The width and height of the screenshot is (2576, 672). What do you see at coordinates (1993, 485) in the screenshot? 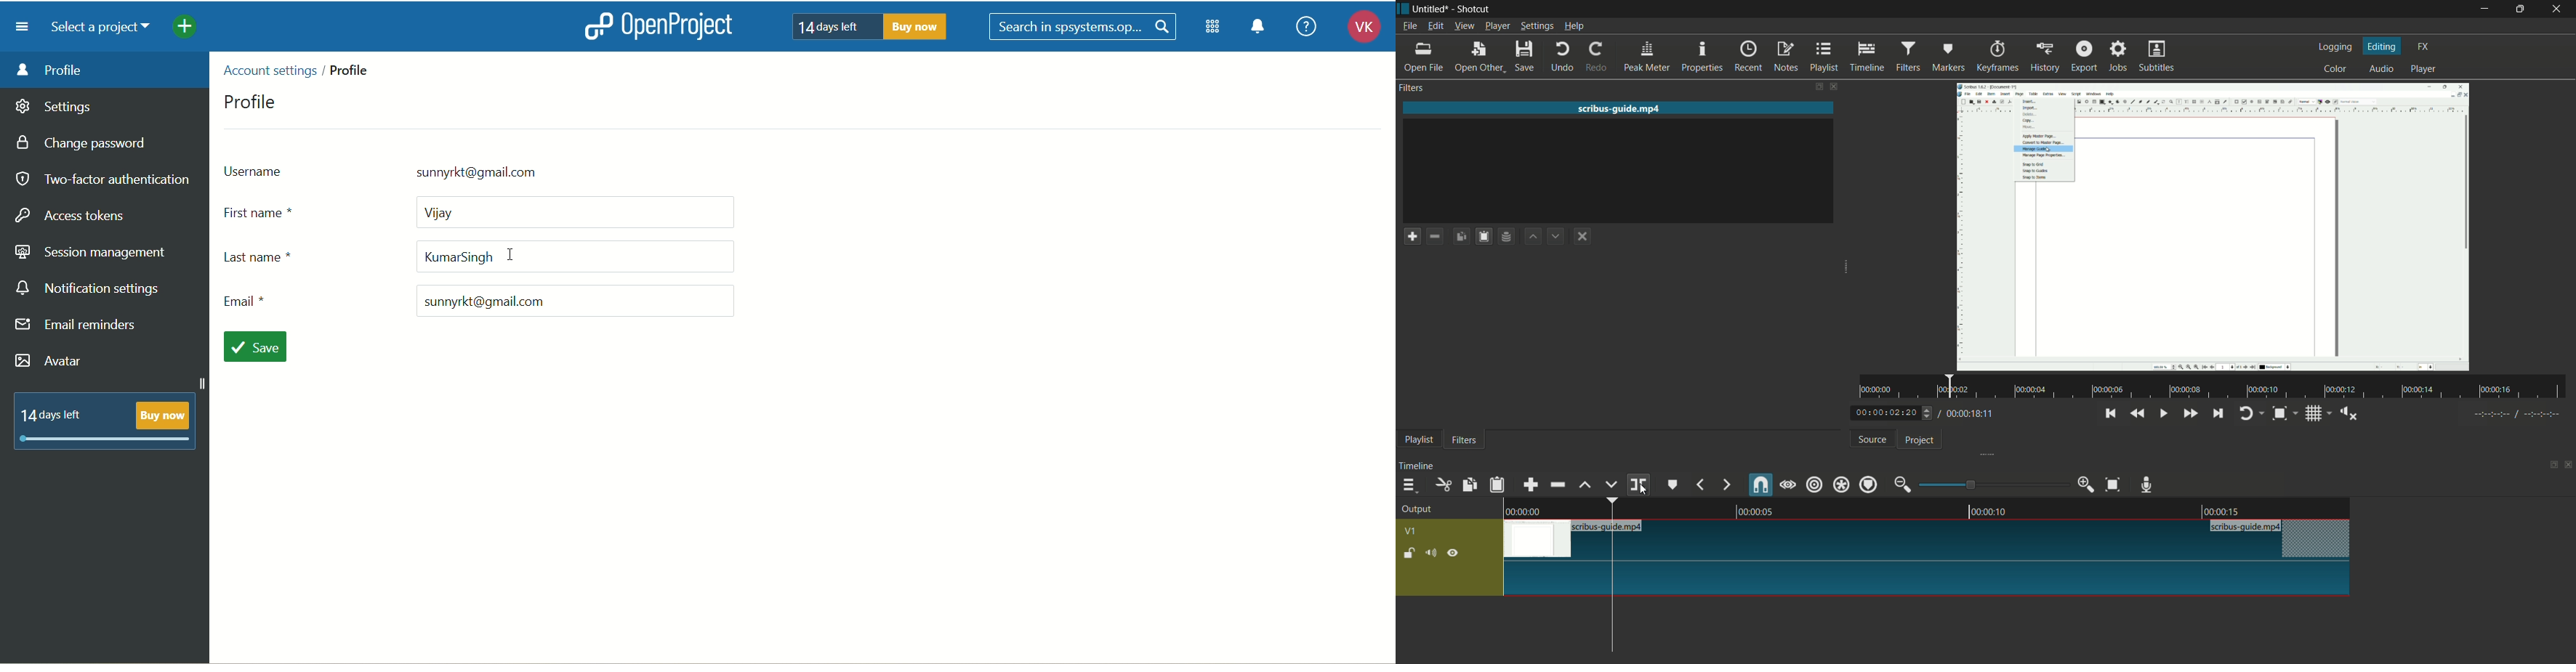
I see `adjustment bar` at bounding box center [1993, 485].